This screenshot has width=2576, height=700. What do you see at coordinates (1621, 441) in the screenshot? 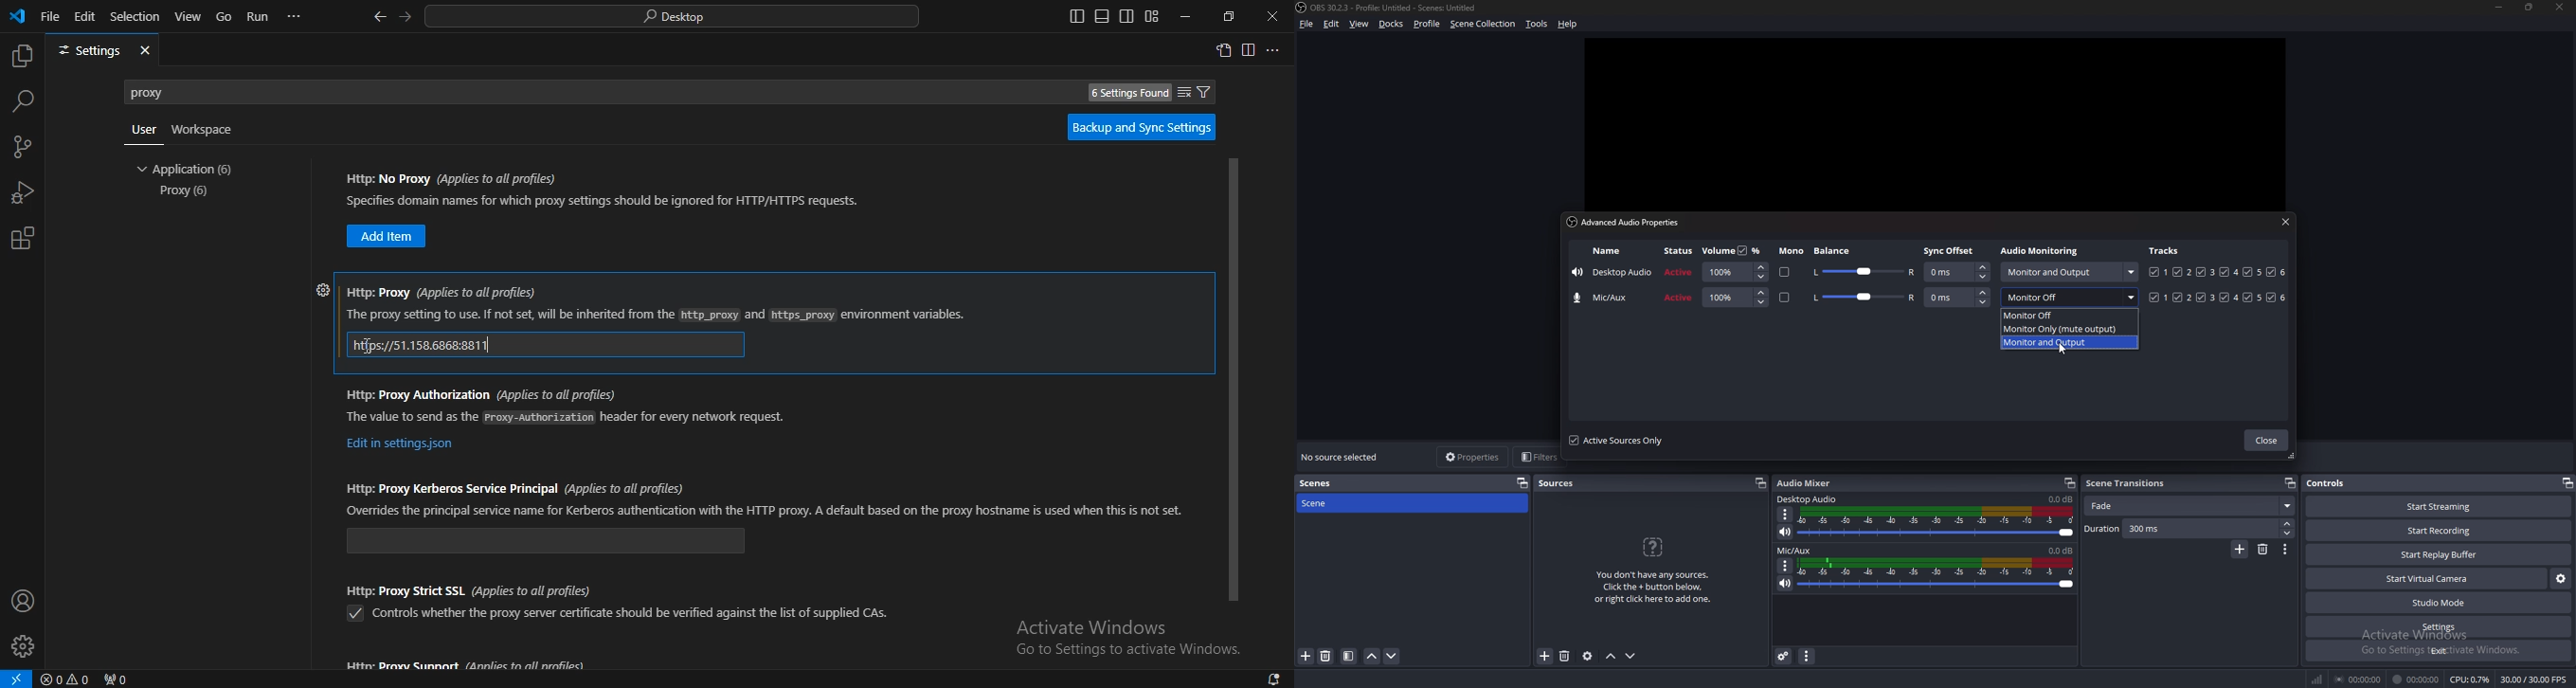
I see `active sources only` at bounding box center [1621, 441].